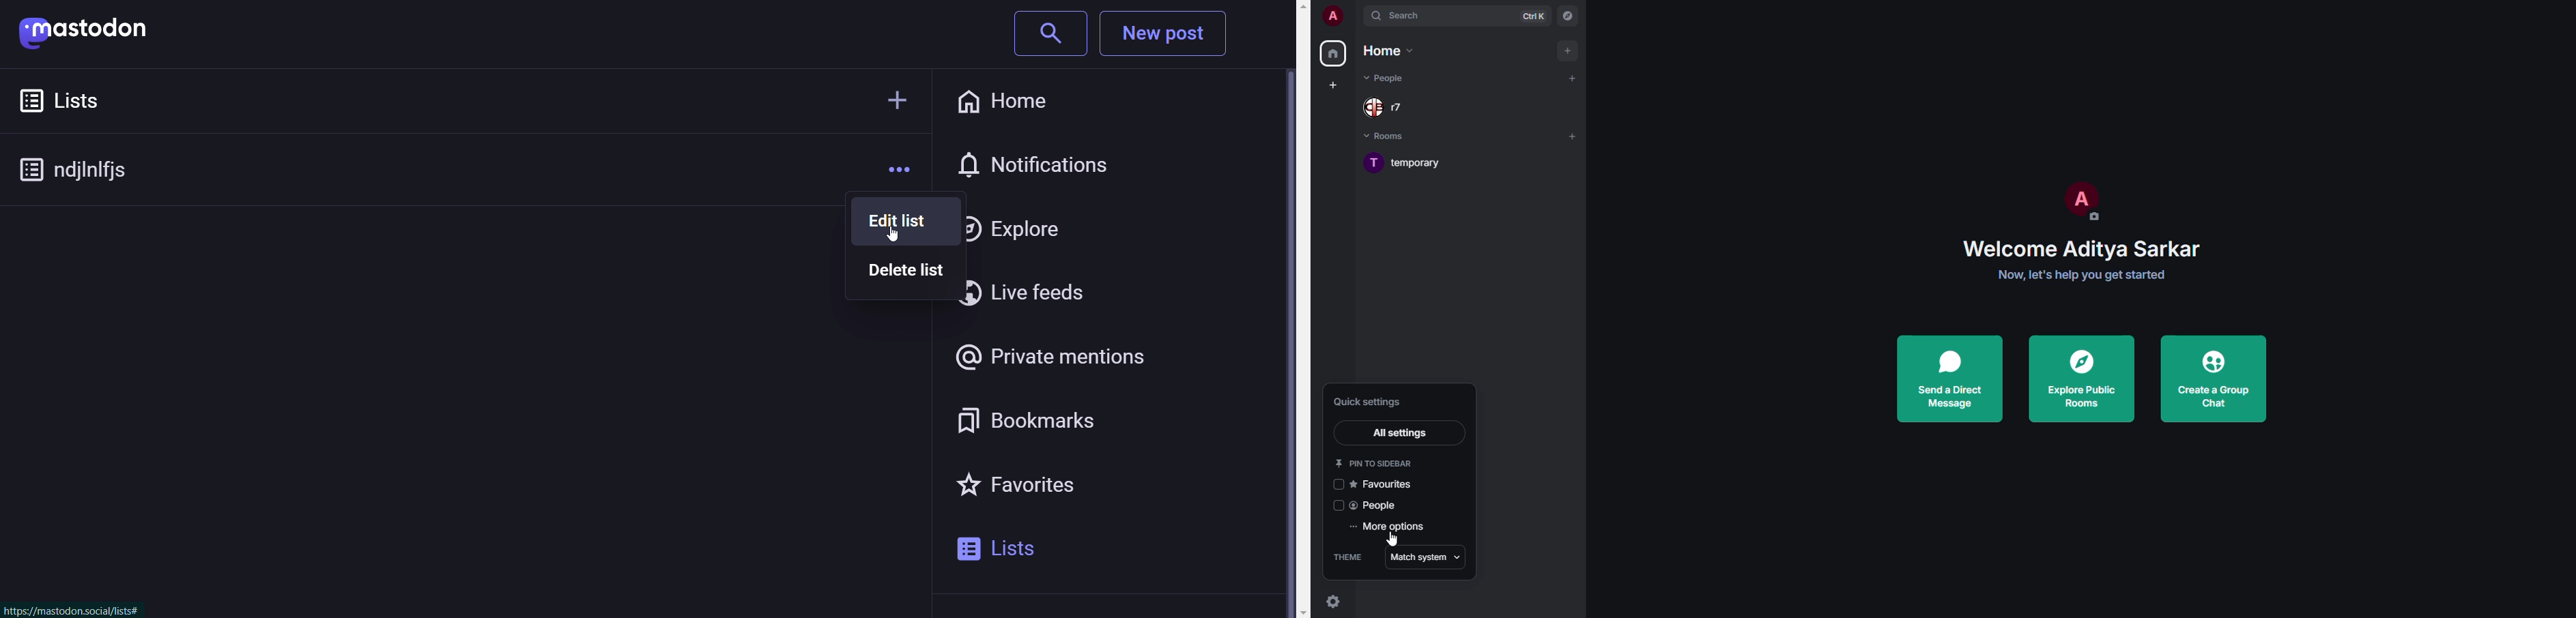  I want to click on favorites, so click(1015, 488).